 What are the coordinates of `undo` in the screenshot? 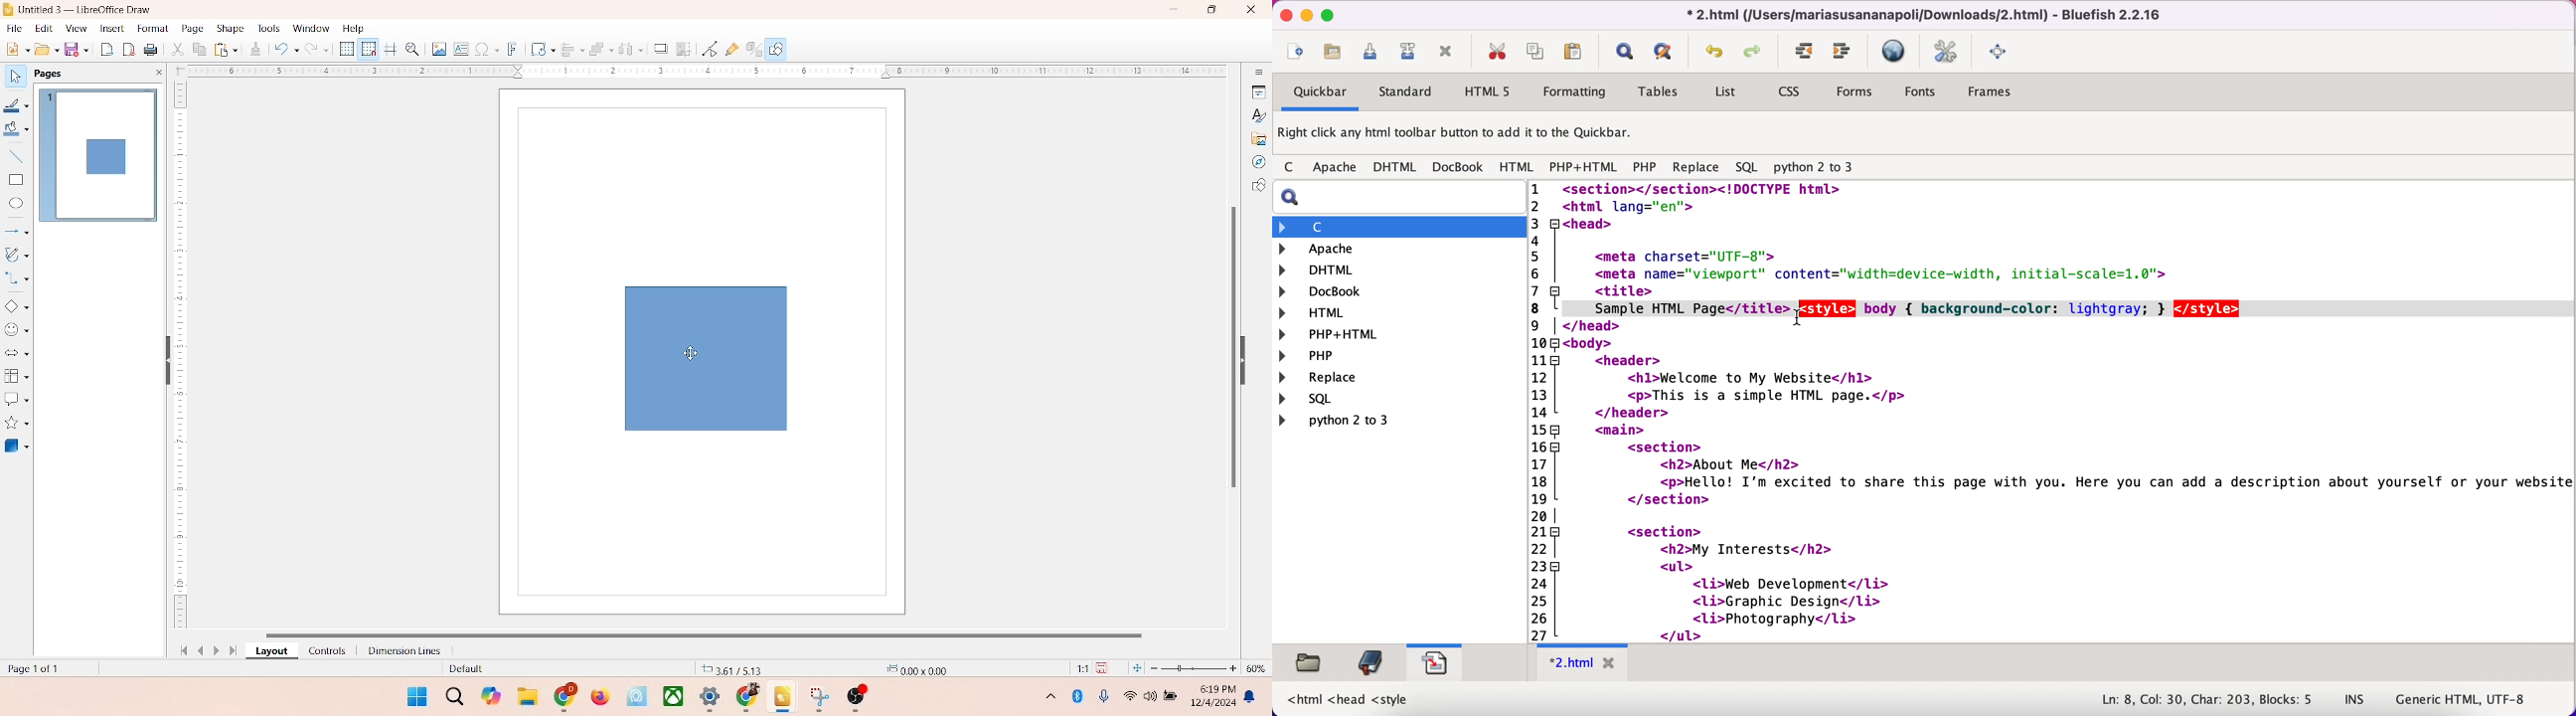 It's located at (1715, 54).